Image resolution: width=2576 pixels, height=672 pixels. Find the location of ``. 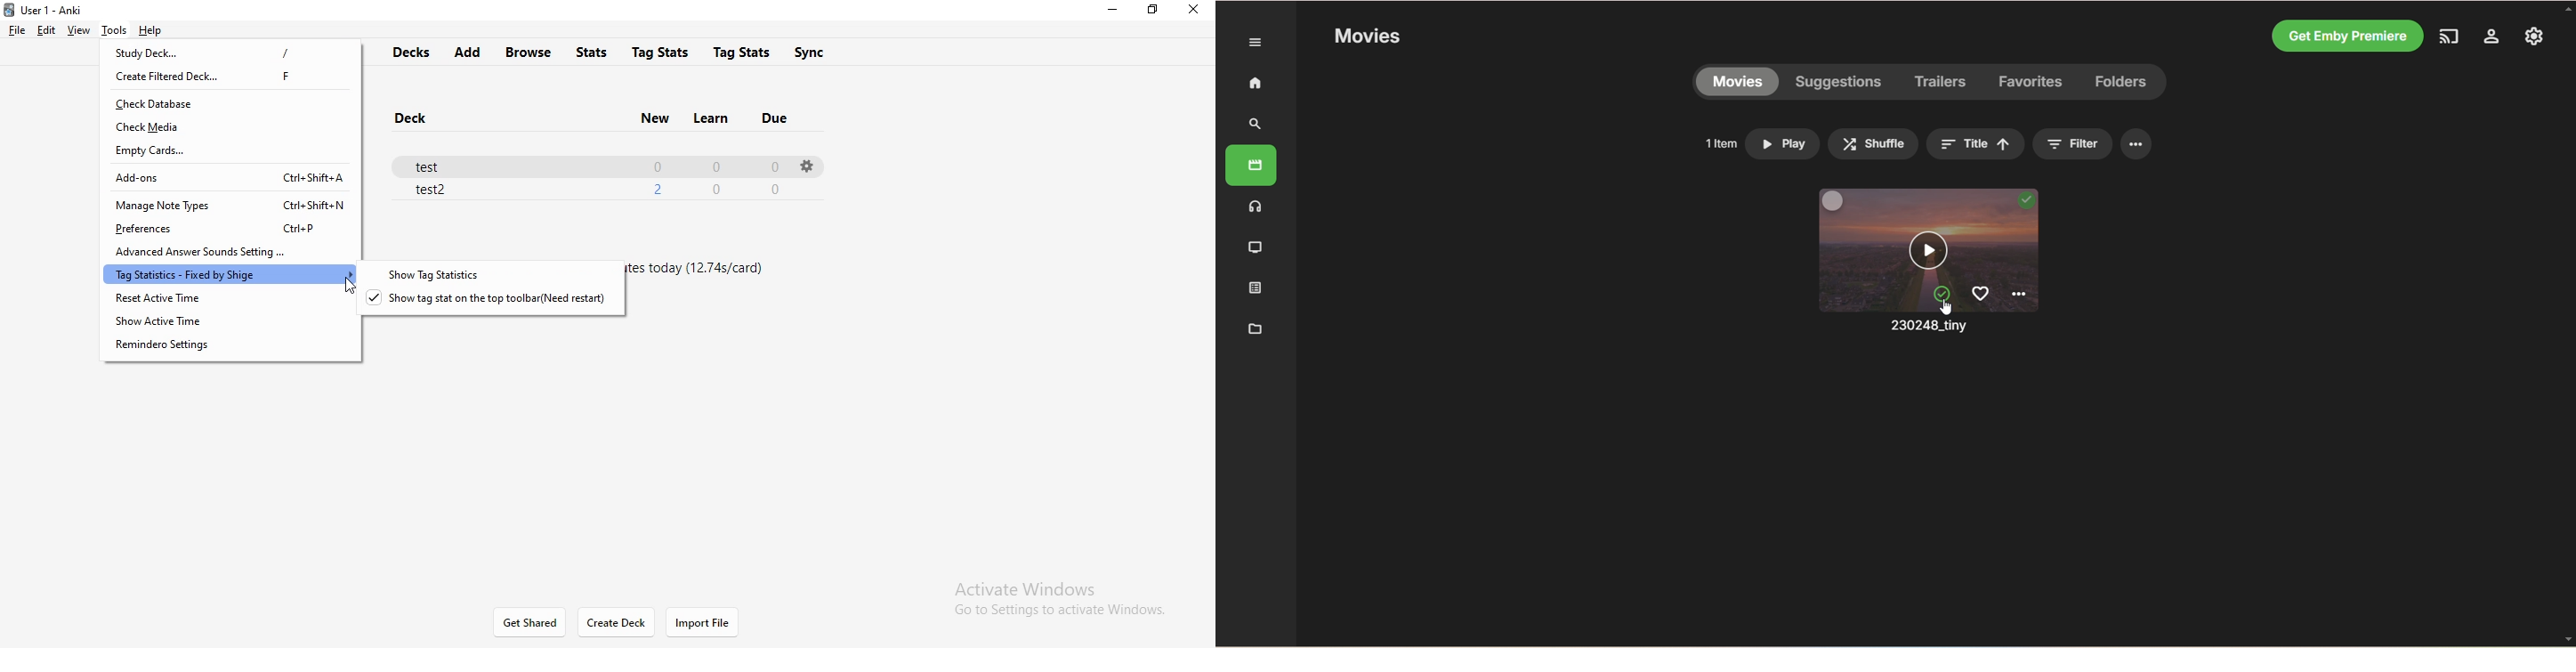

 is located at coordinates (808, 166).